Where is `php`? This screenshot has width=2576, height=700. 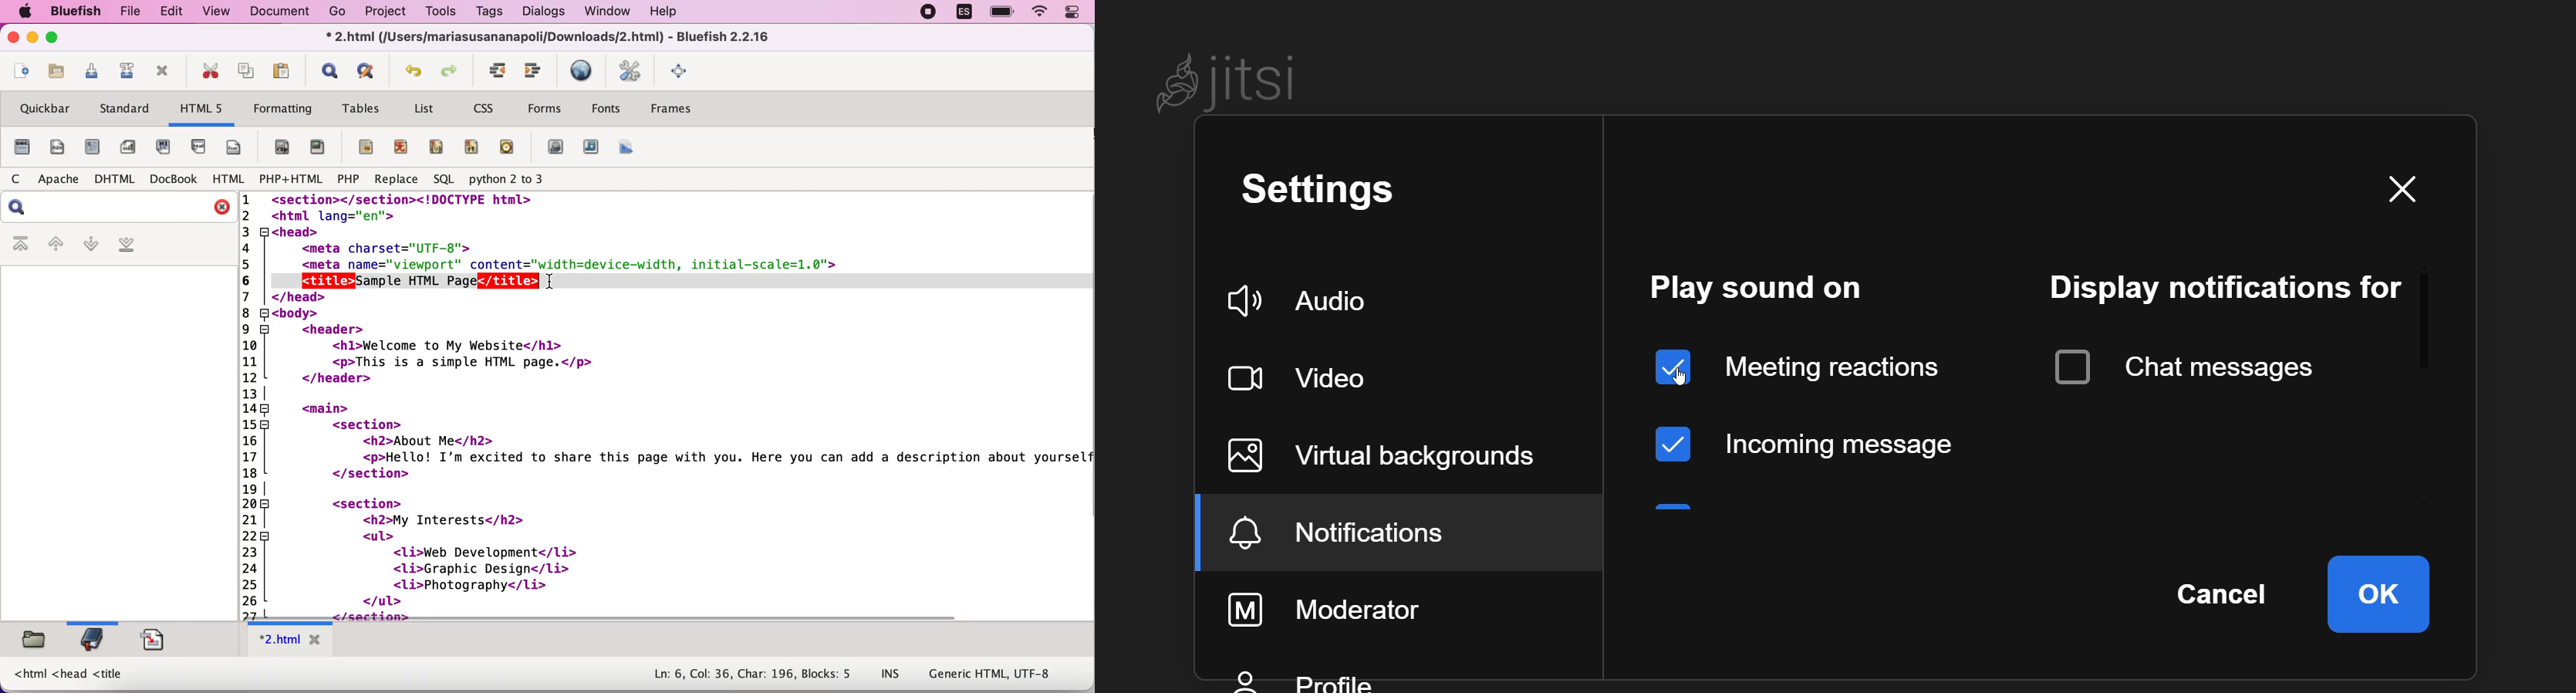 php is located at coordinates (348, 179).